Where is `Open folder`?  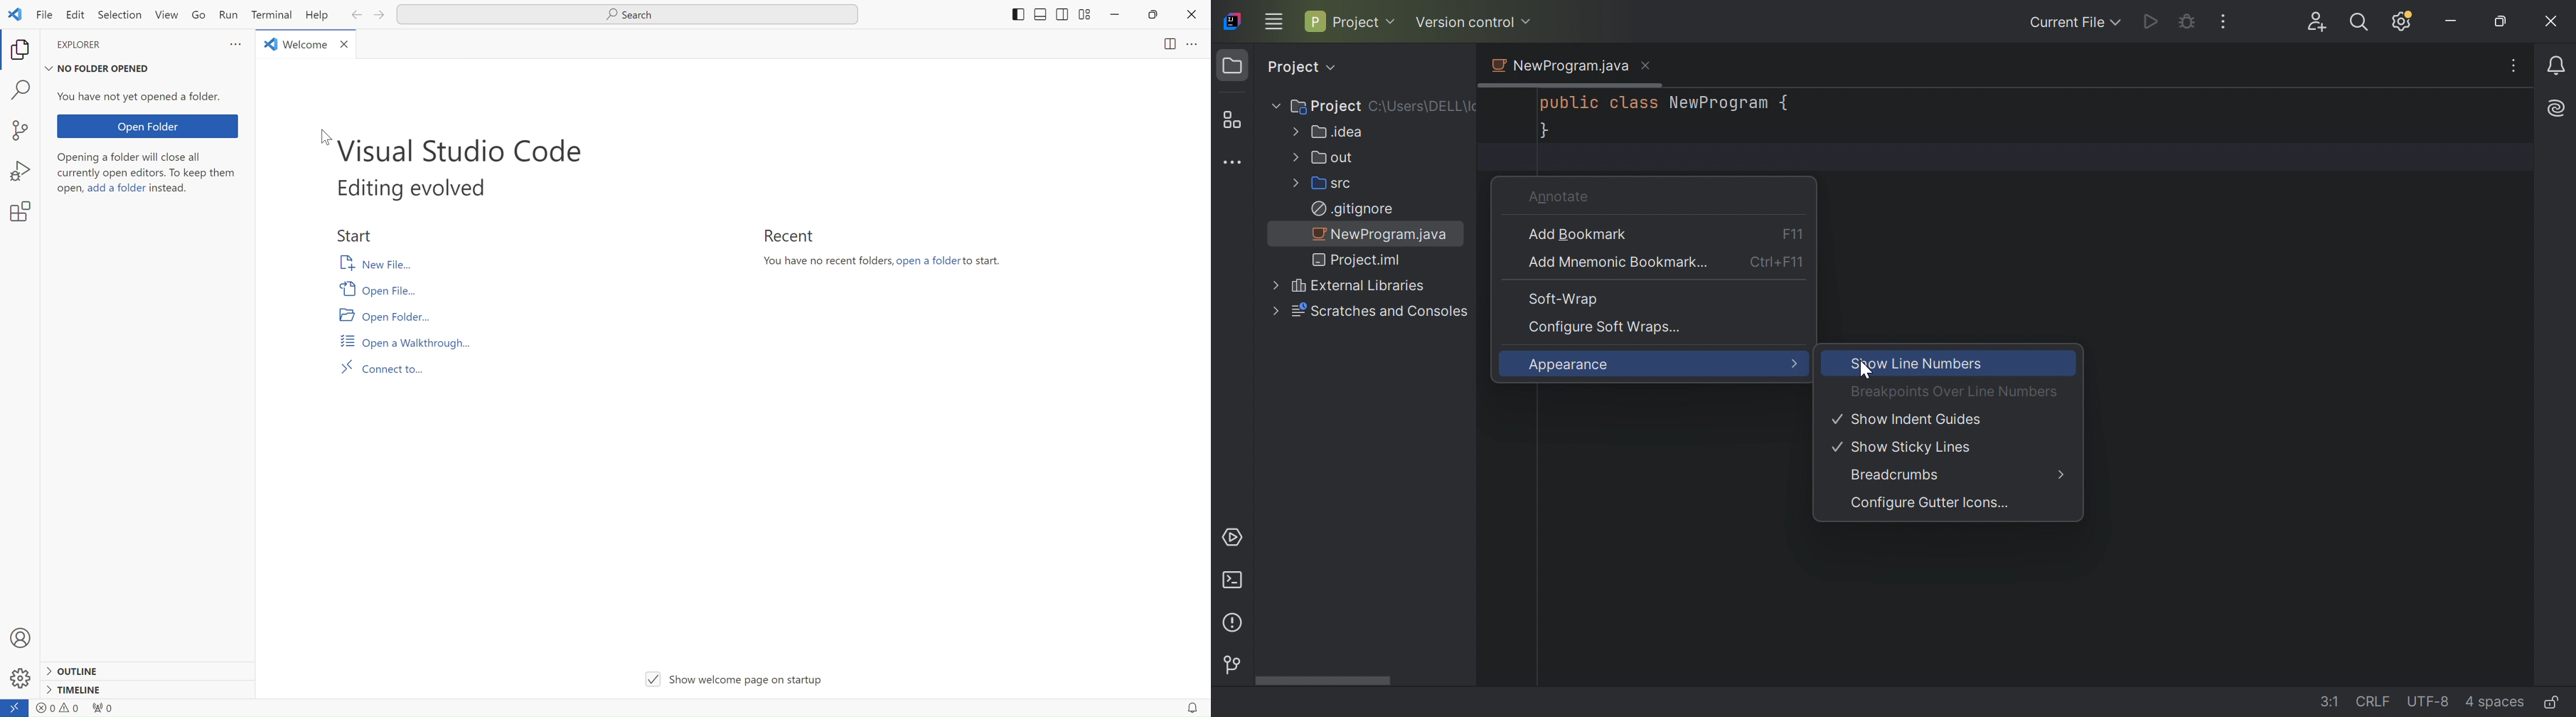 Open folder is located at coordinates (383, 315).